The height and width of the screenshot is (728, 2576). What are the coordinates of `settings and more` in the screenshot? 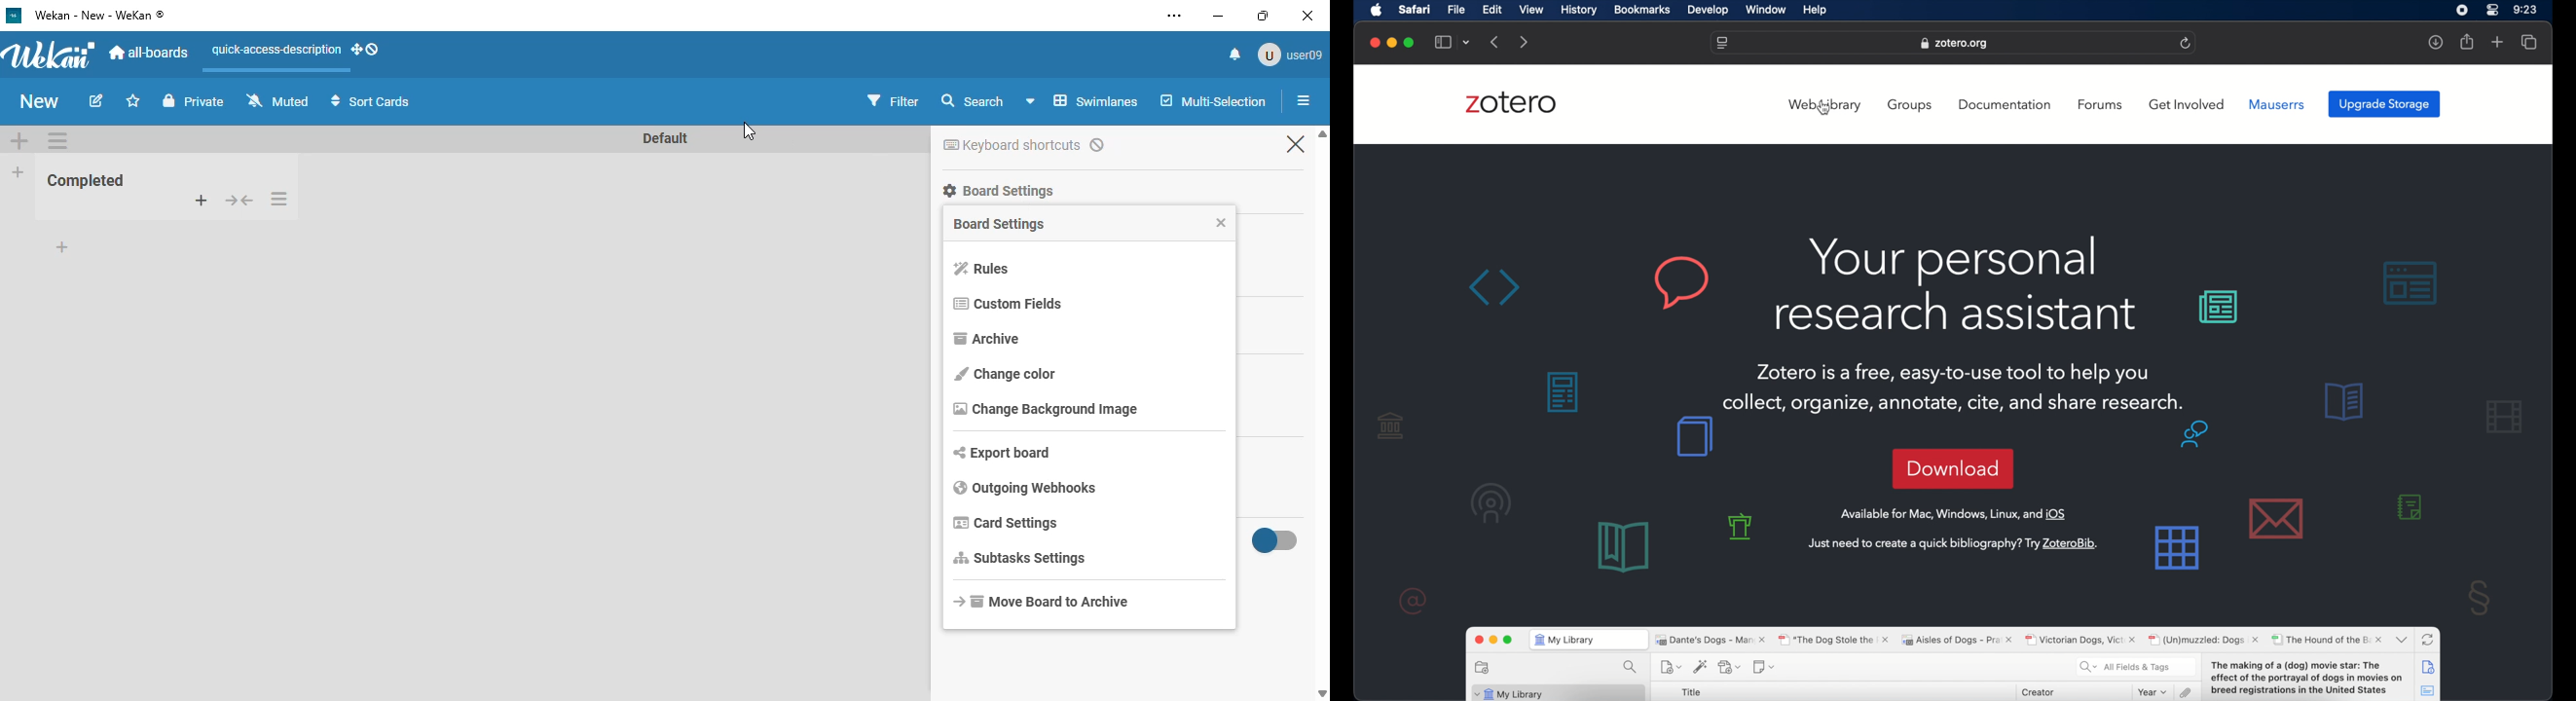 It's located at (1176, 16).